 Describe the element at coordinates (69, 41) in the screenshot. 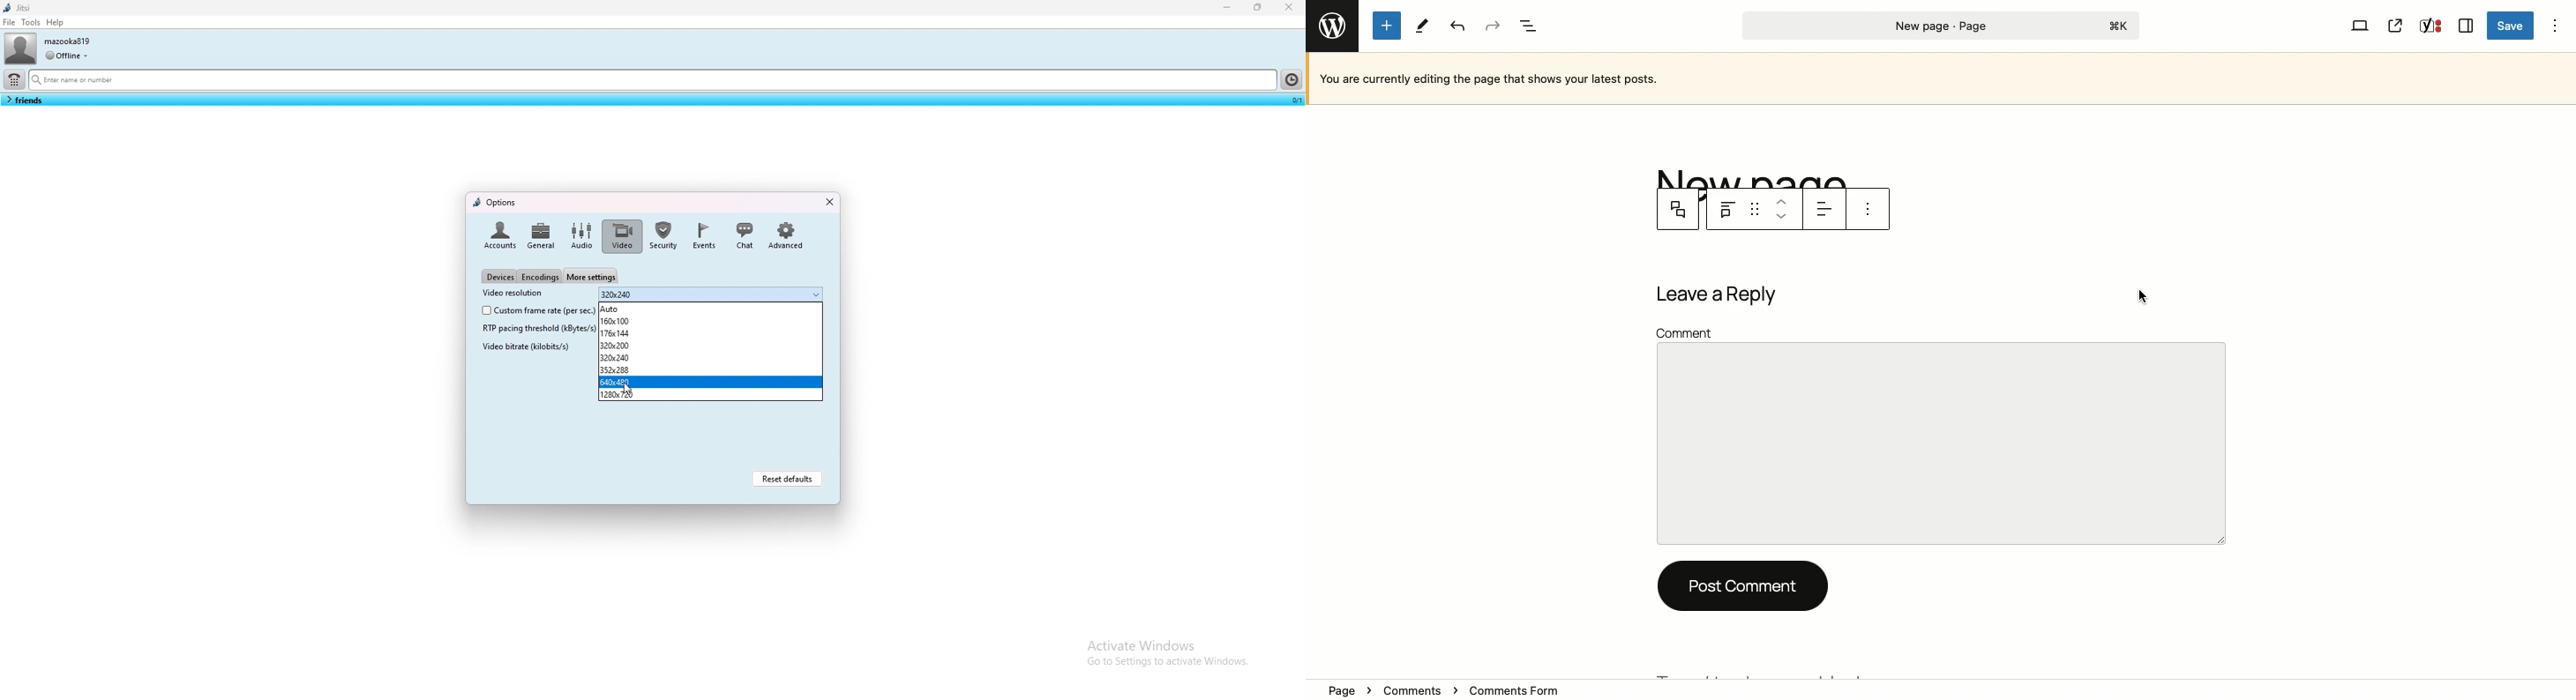

I see `username` at that location.